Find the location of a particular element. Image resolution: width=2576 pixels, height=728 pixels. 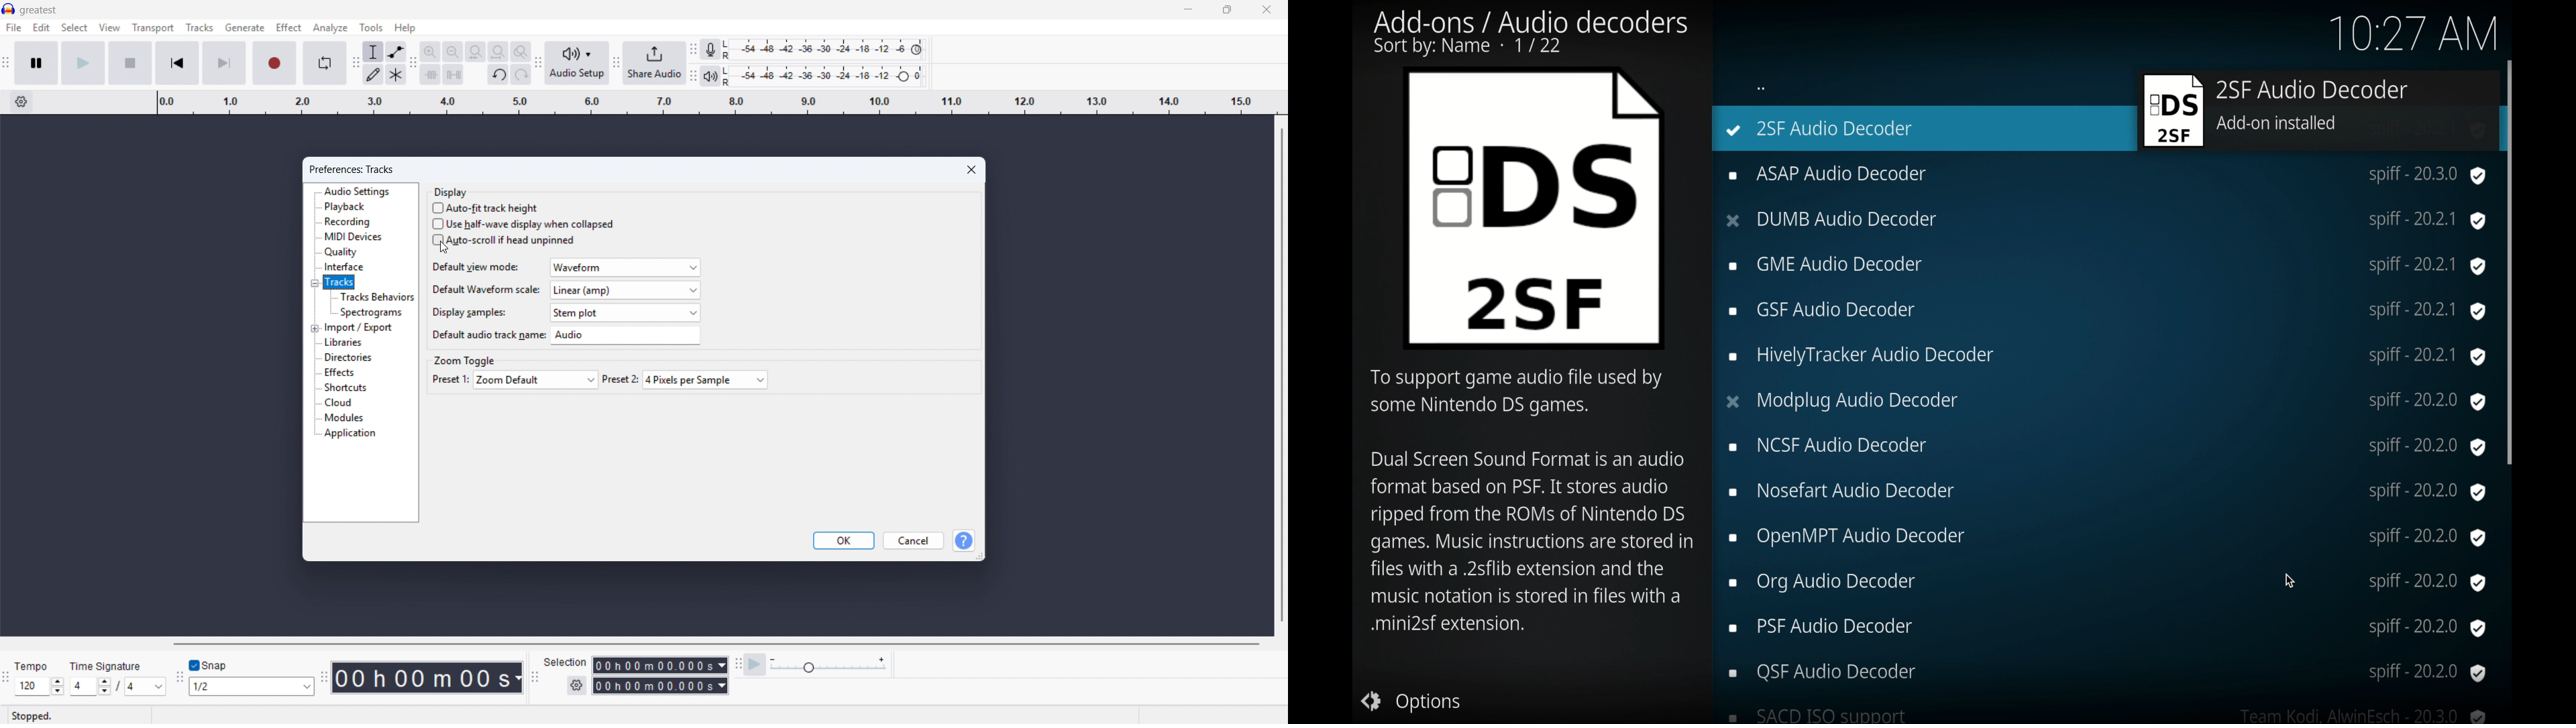

psf audio decoder is located at coordinates (2106, 628).